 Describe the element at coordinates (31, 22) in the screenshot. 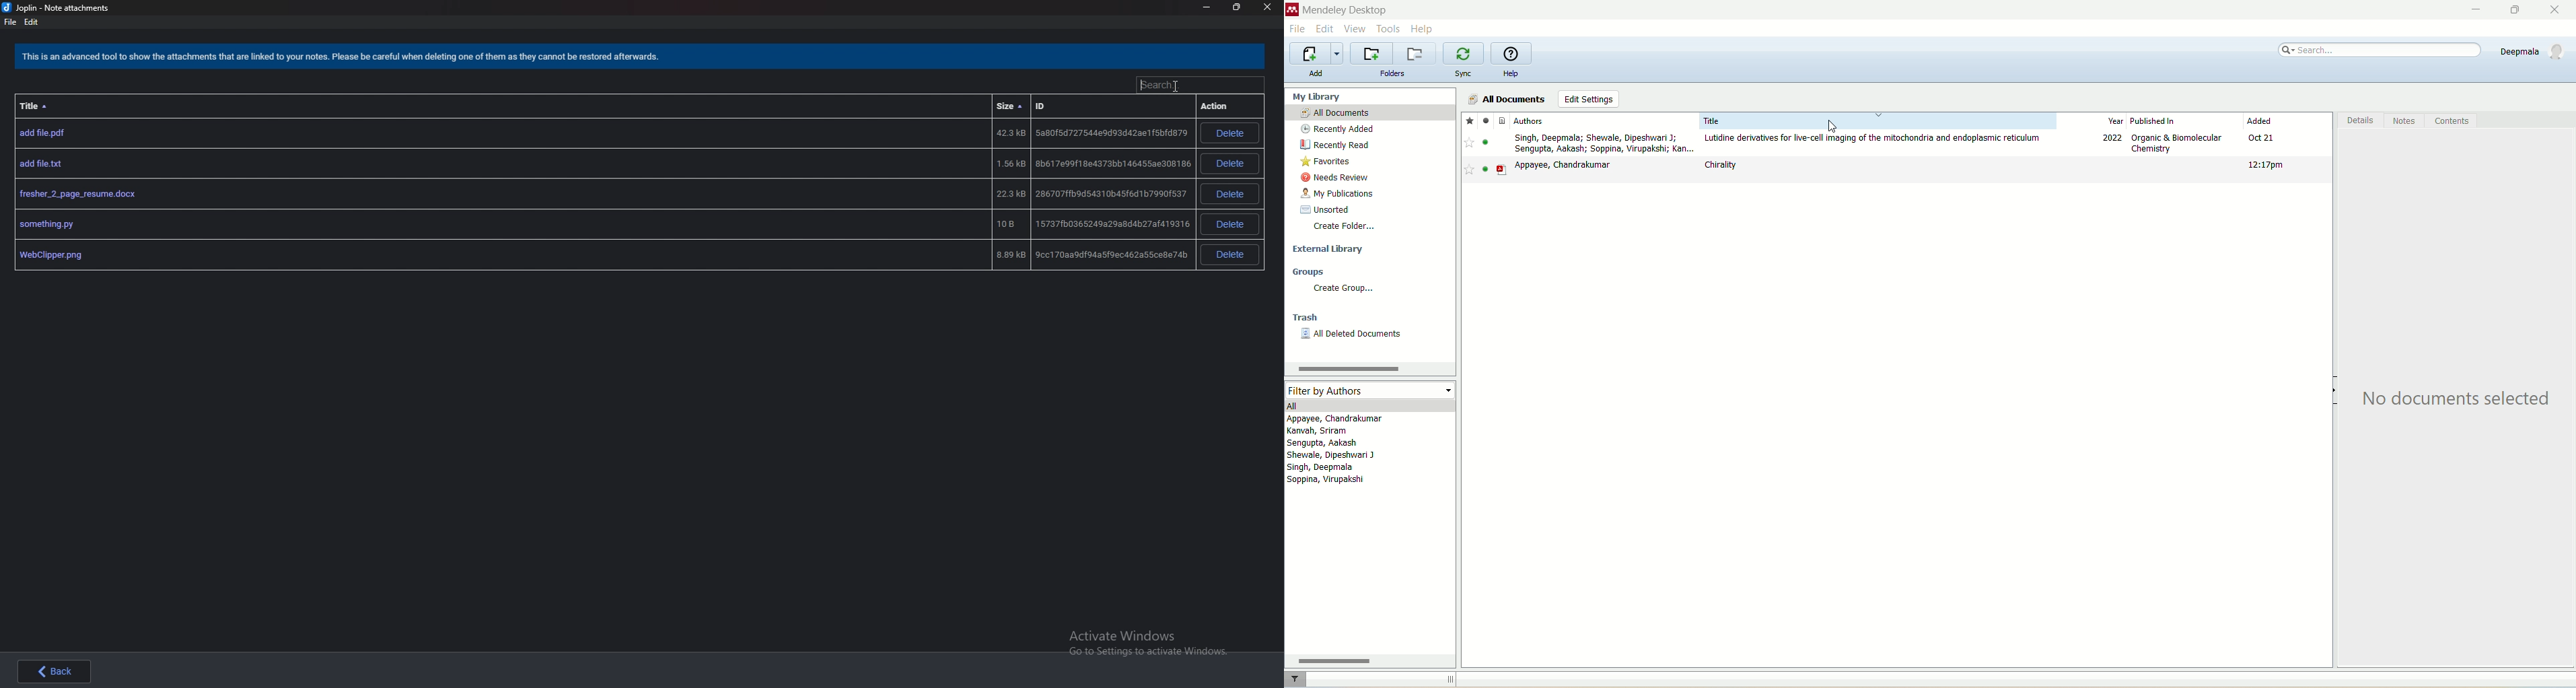

I see `Edit` at that location.